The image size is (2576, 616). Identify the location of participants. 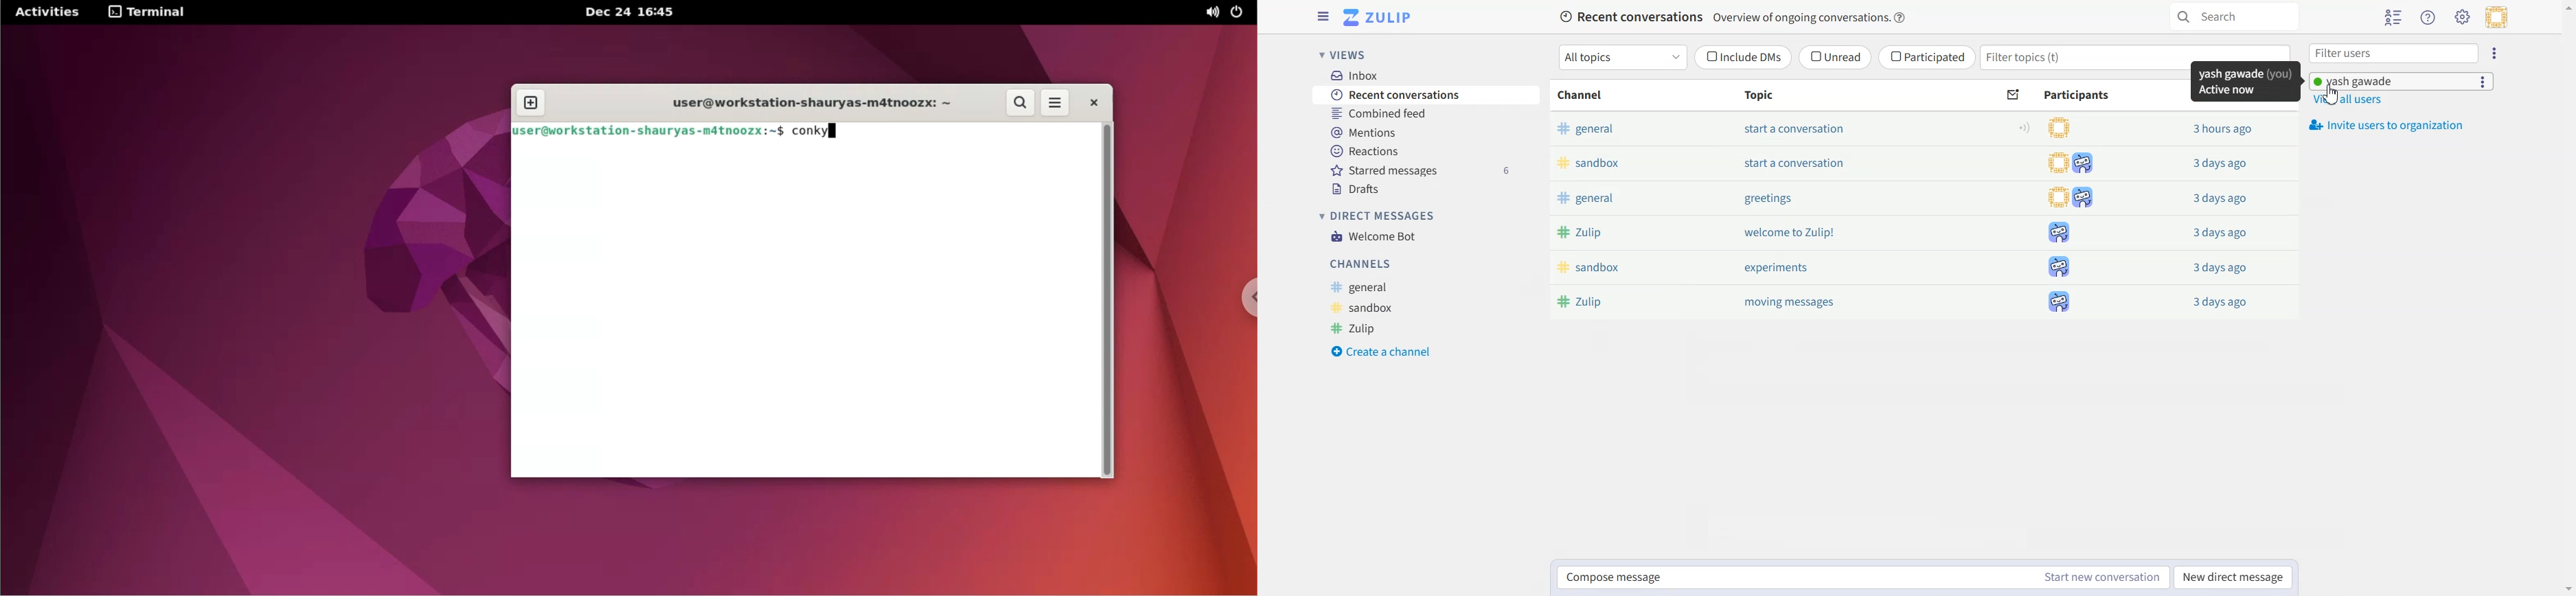
(2060, 268).